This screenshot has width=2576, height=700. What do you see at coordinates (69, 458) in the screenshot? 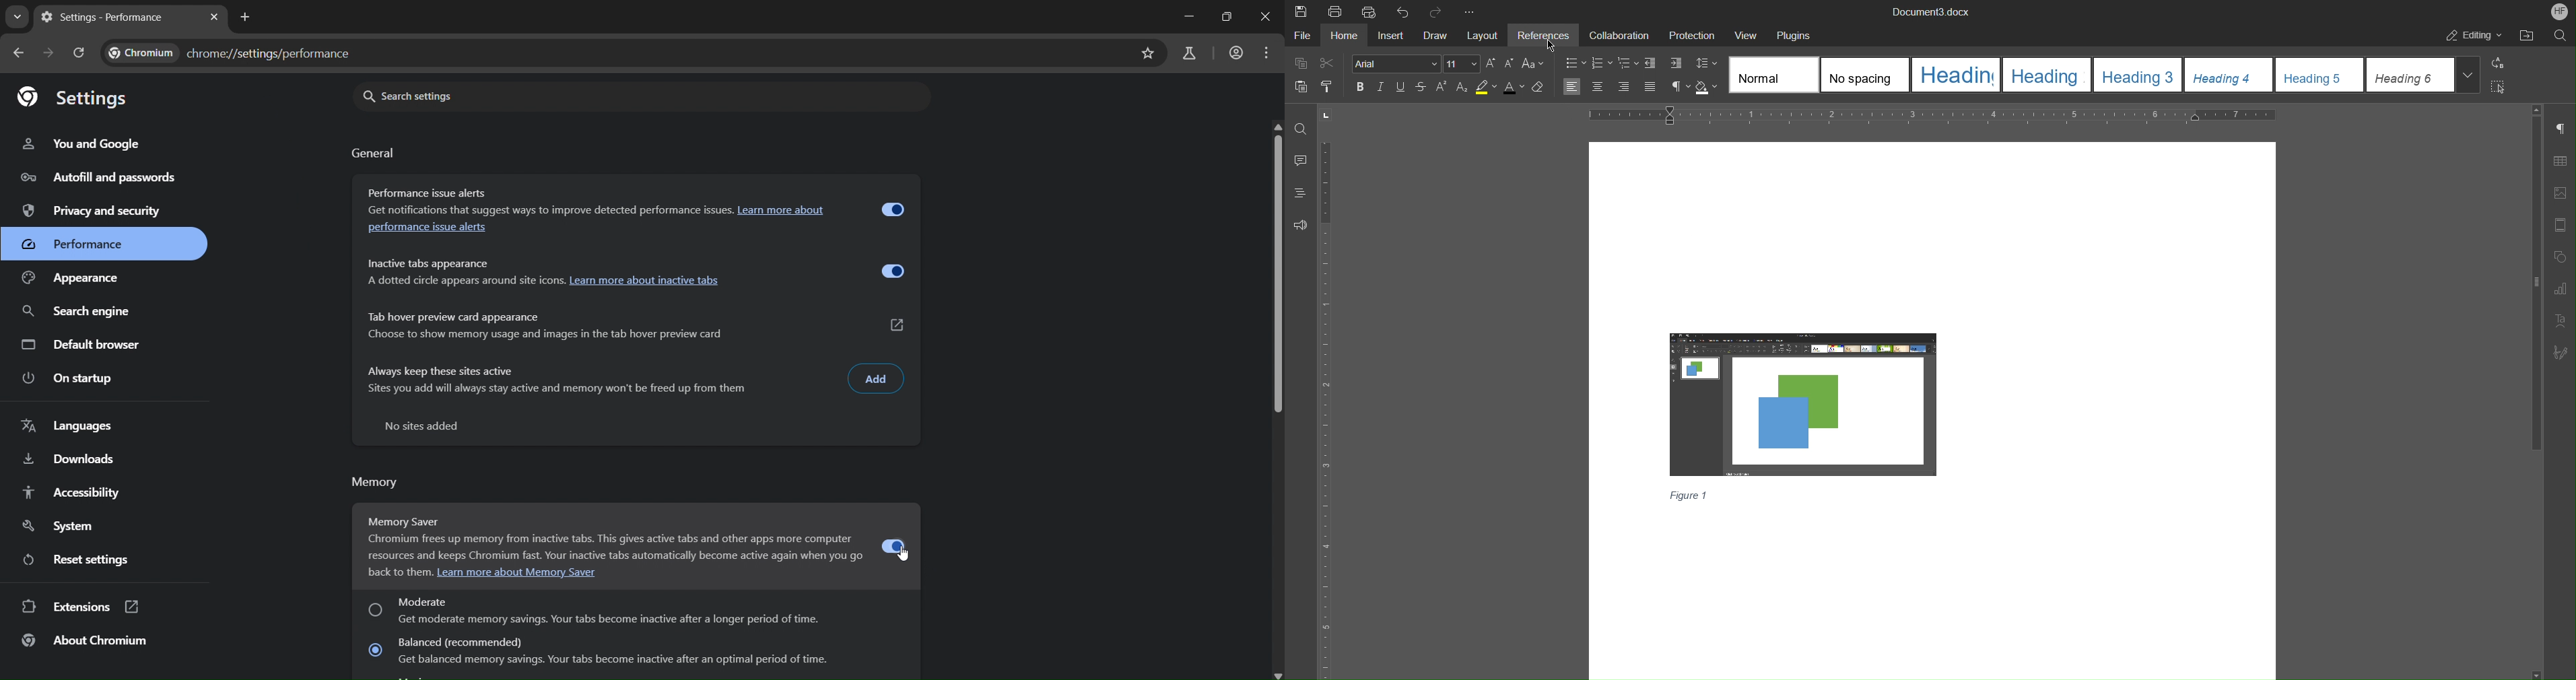
I see `Downloads` at bounding box center [69, 458].